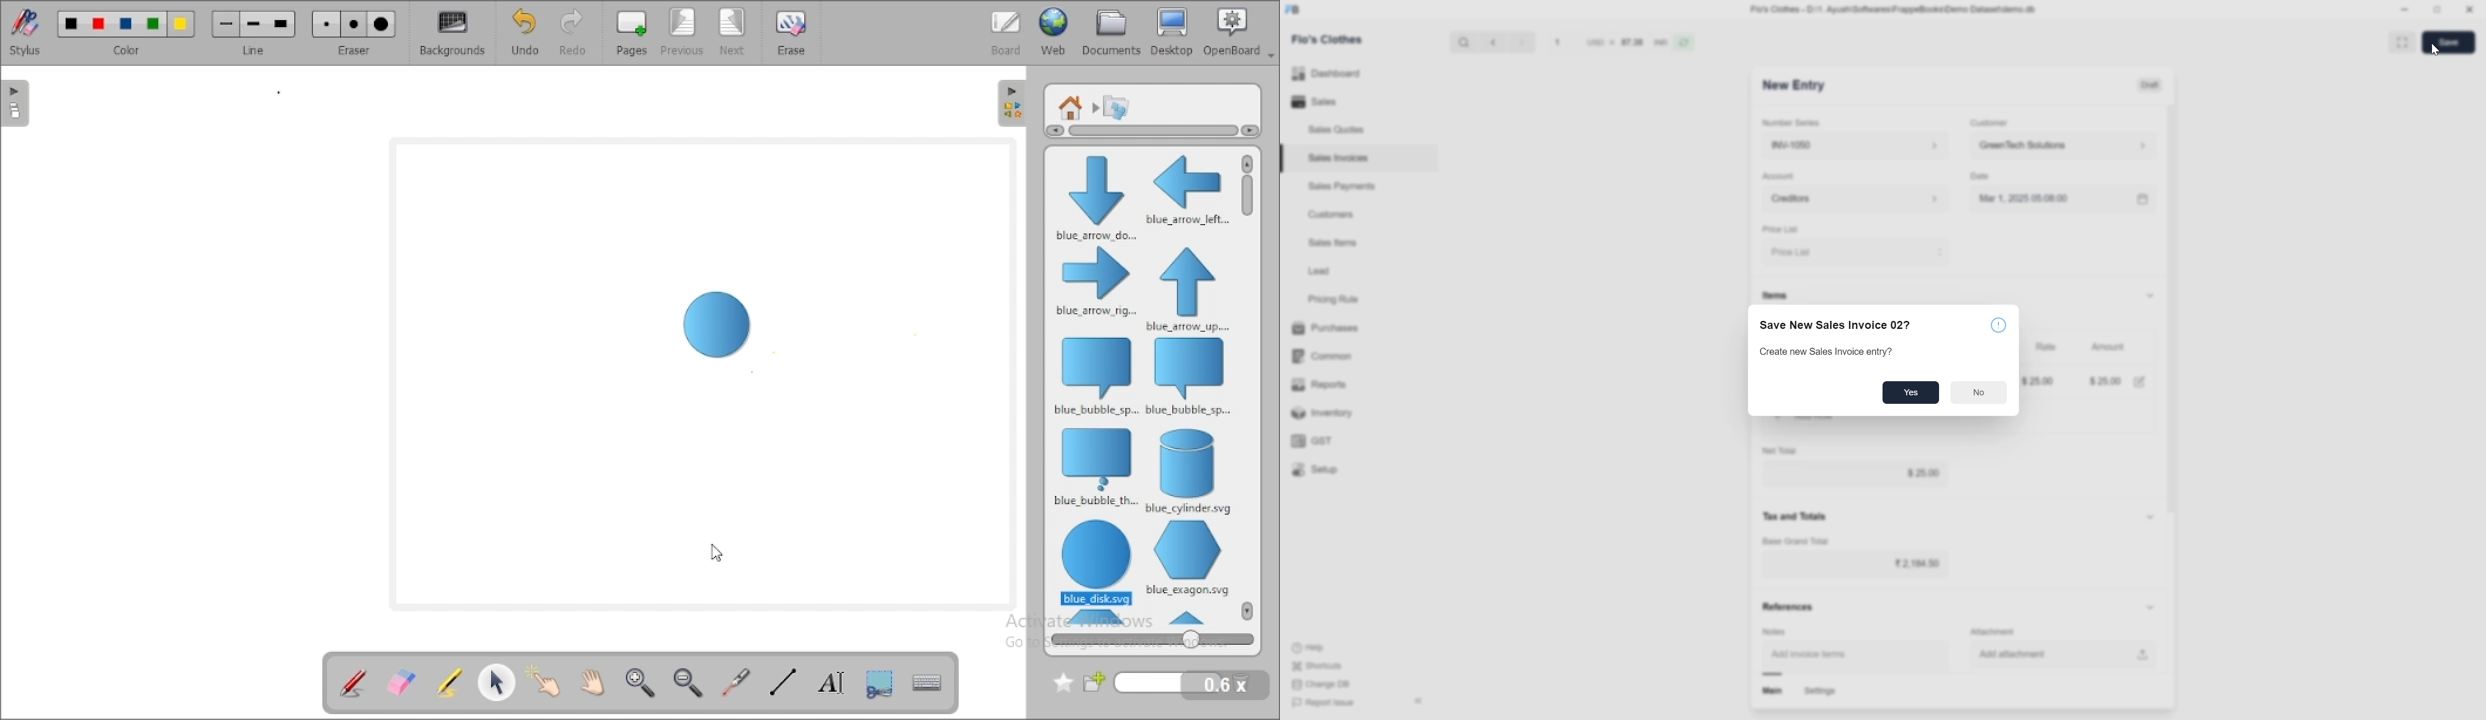  Describe the element at coordinates (1335, 299) in the screenshot. I see `Pricing Rule` at that location.